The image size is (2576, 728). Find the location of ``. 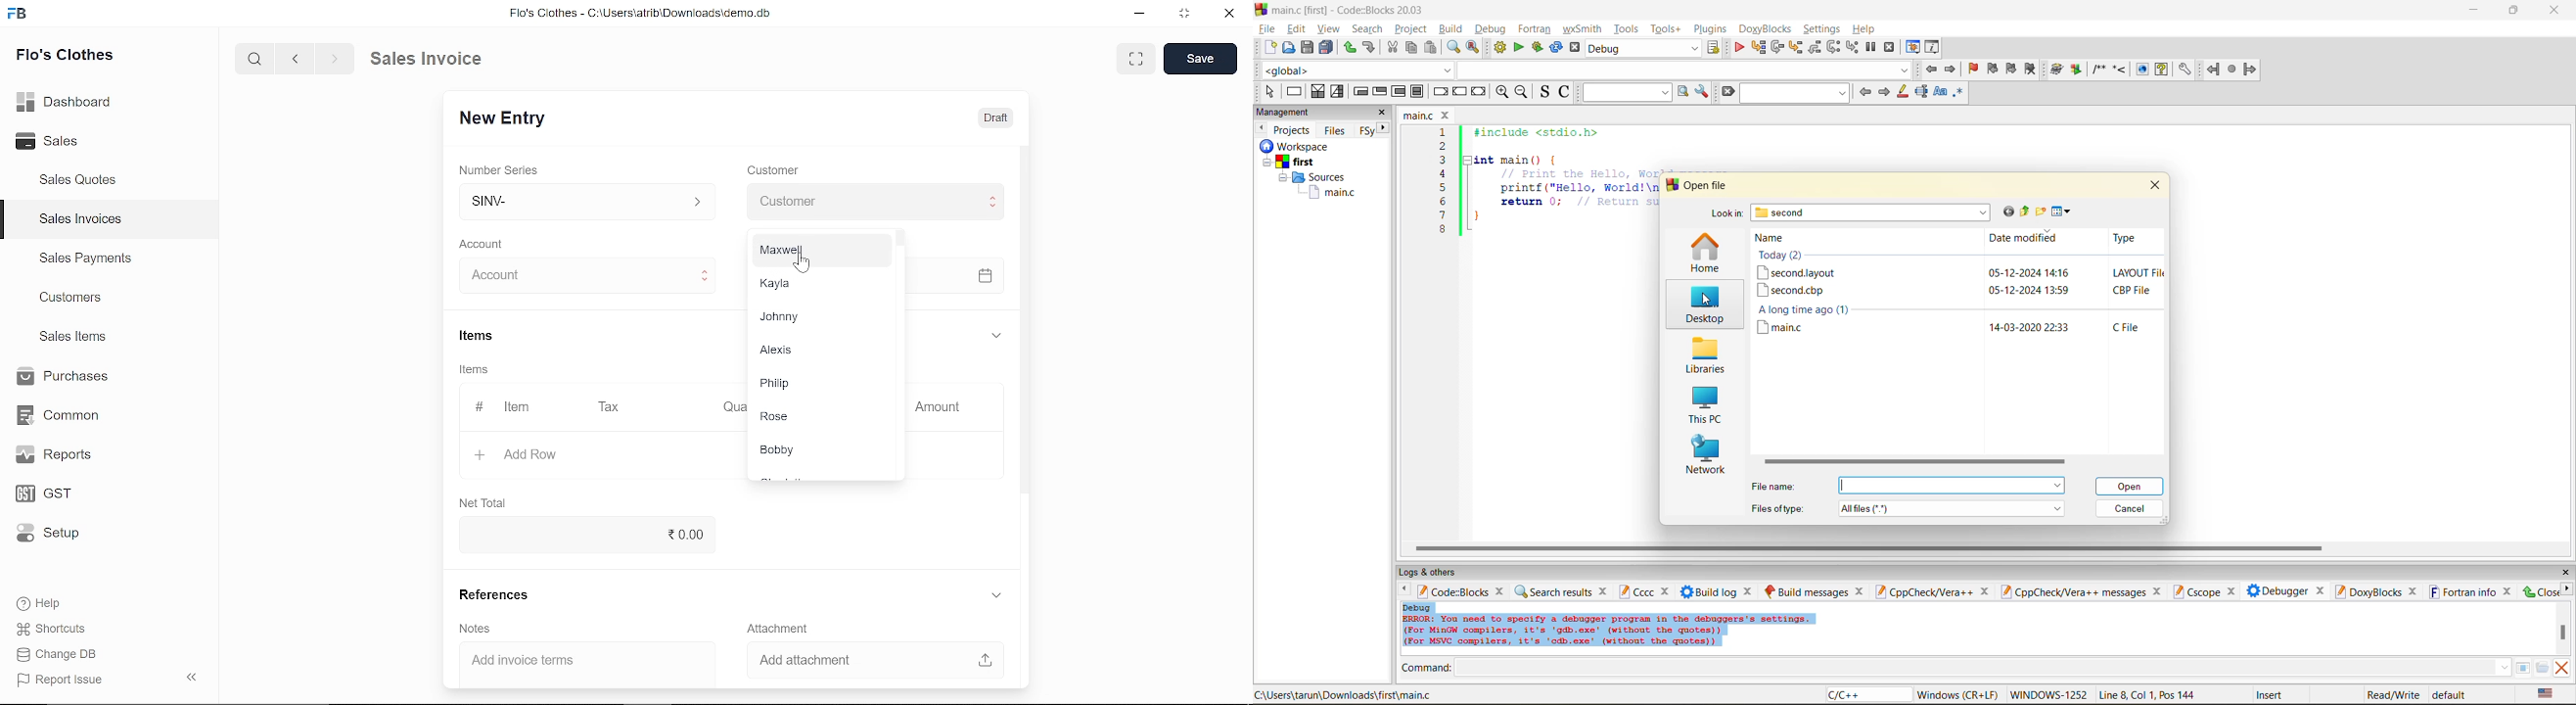

 is located at coordinates (477, 371).